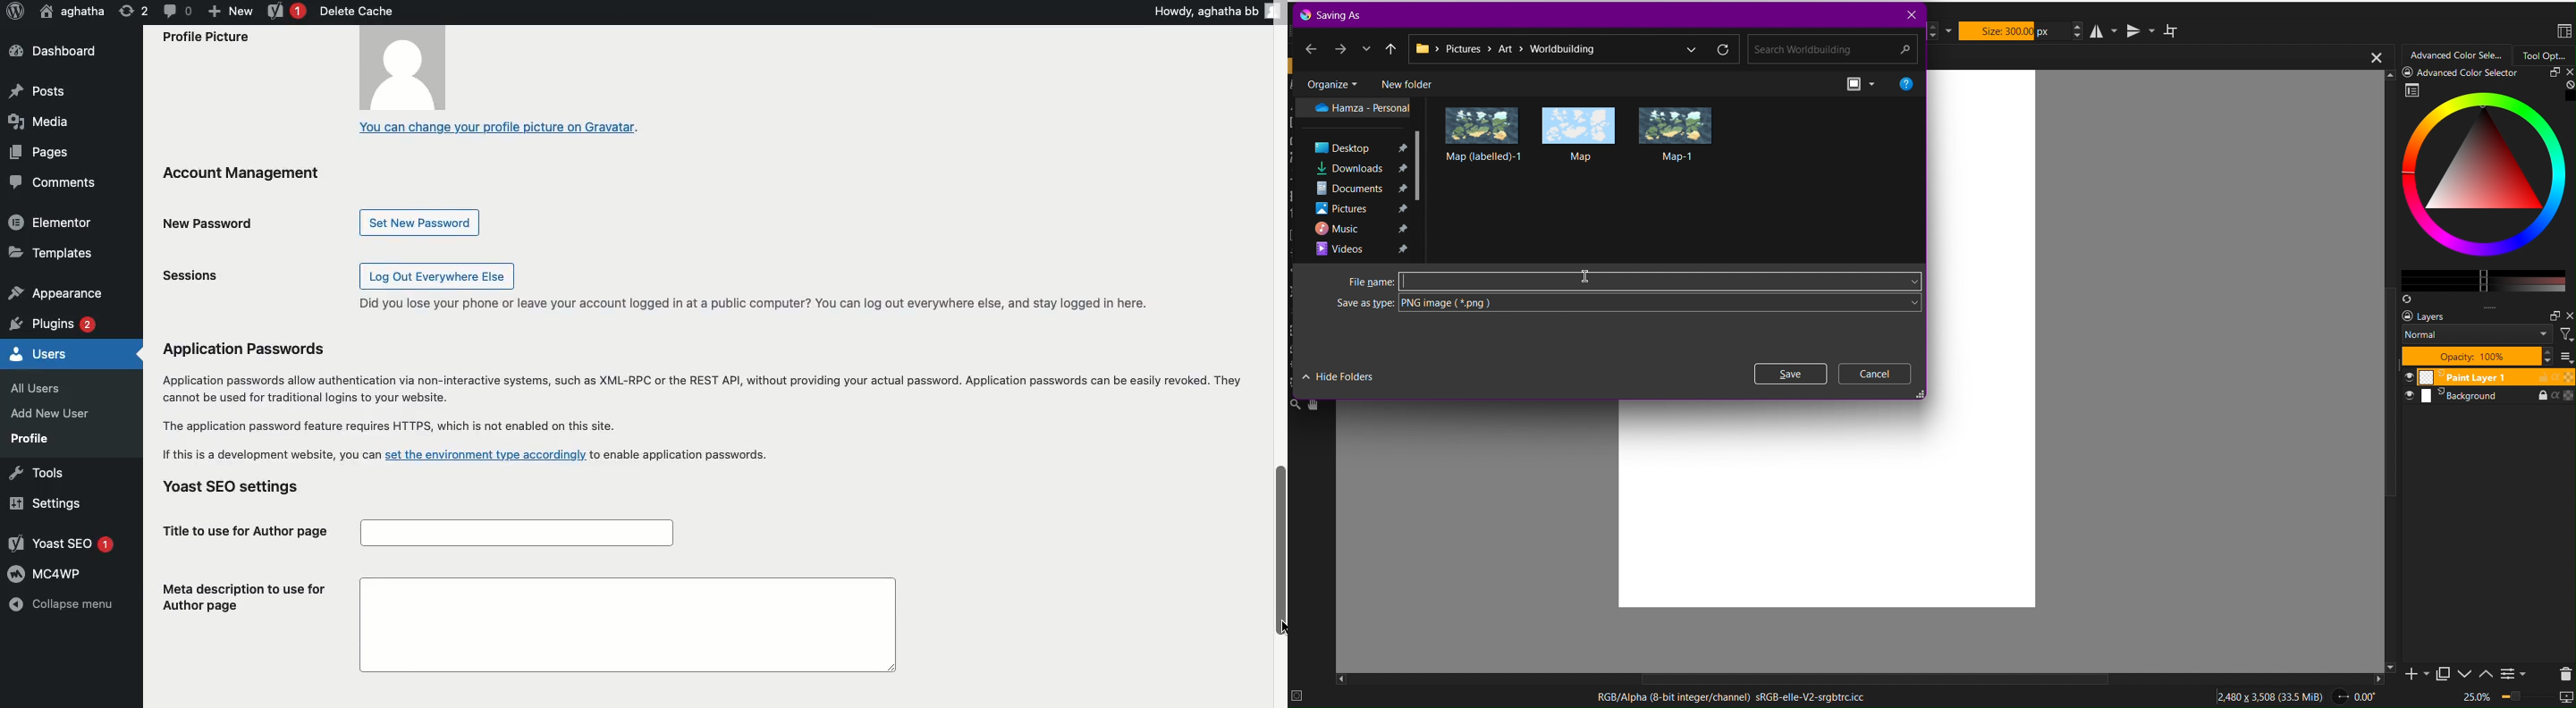 This screenshot has width=2576, height=728. What do you see at coordinates (1580, 134) in the screenshot?
I see `PNG Images` at bounding box center [1580, 134].